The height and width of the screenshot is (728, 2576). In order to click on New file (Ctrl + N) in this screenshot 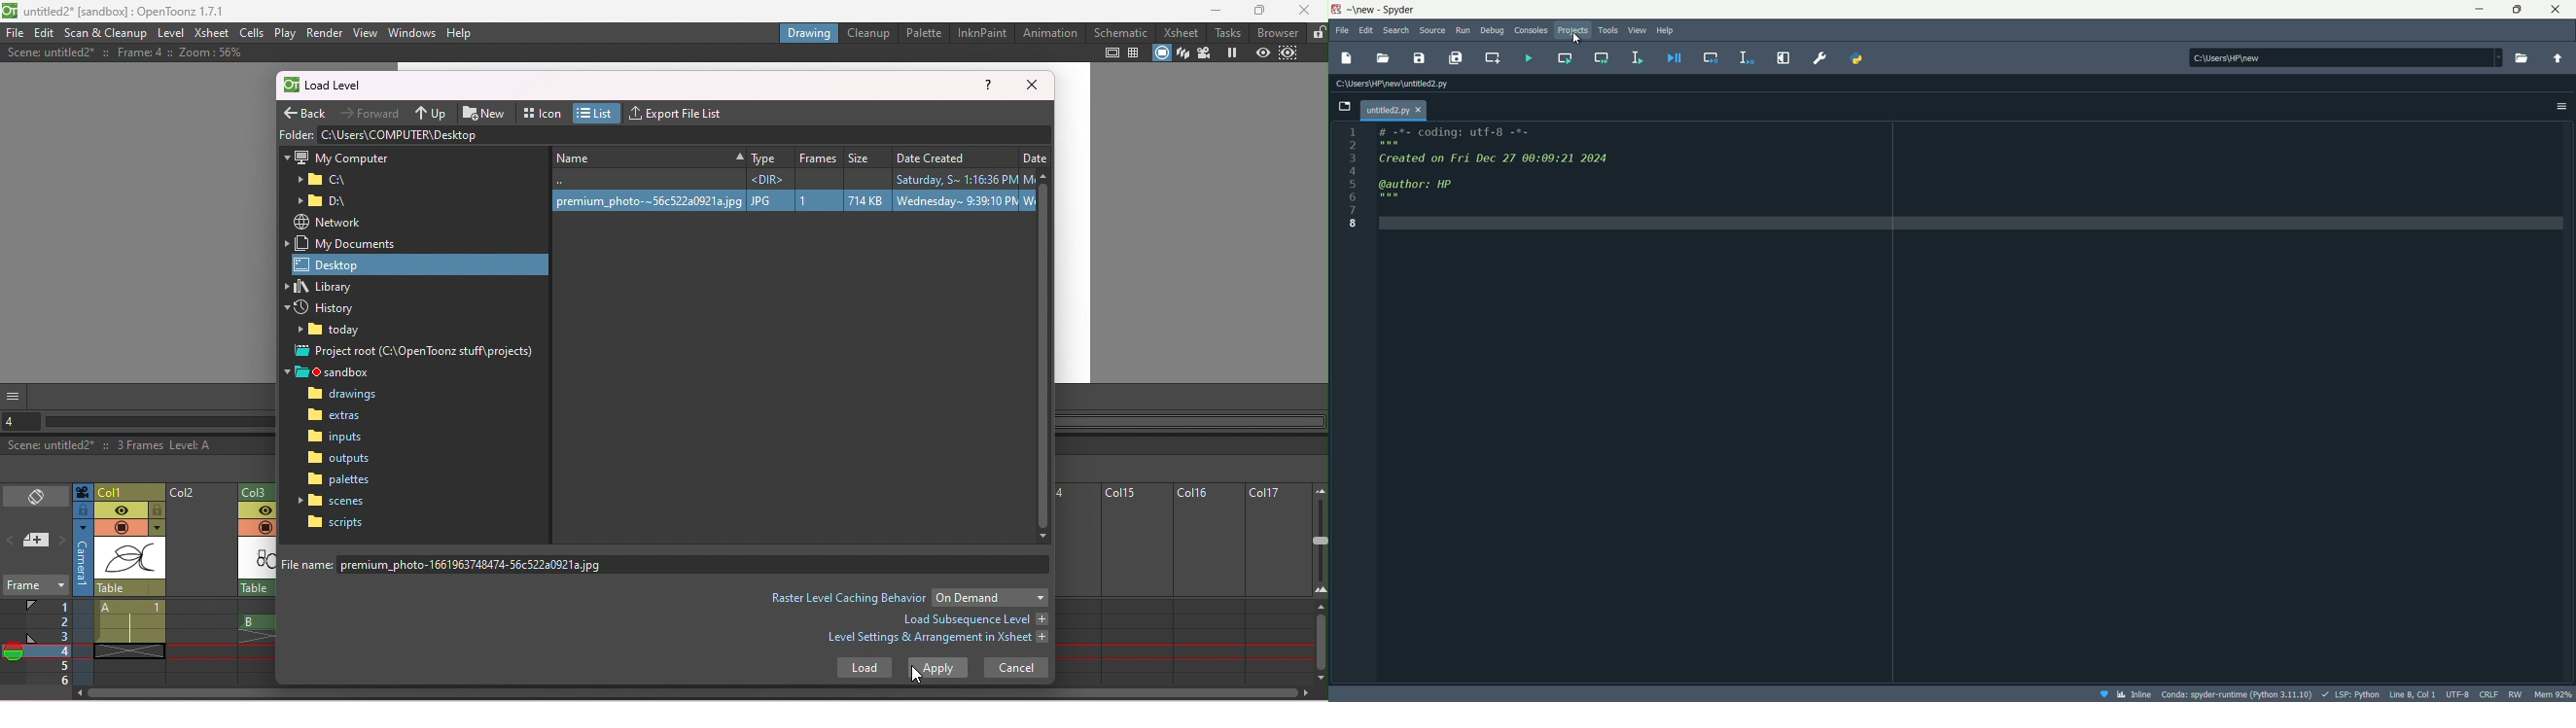, I will do `click(1349, 55)`.